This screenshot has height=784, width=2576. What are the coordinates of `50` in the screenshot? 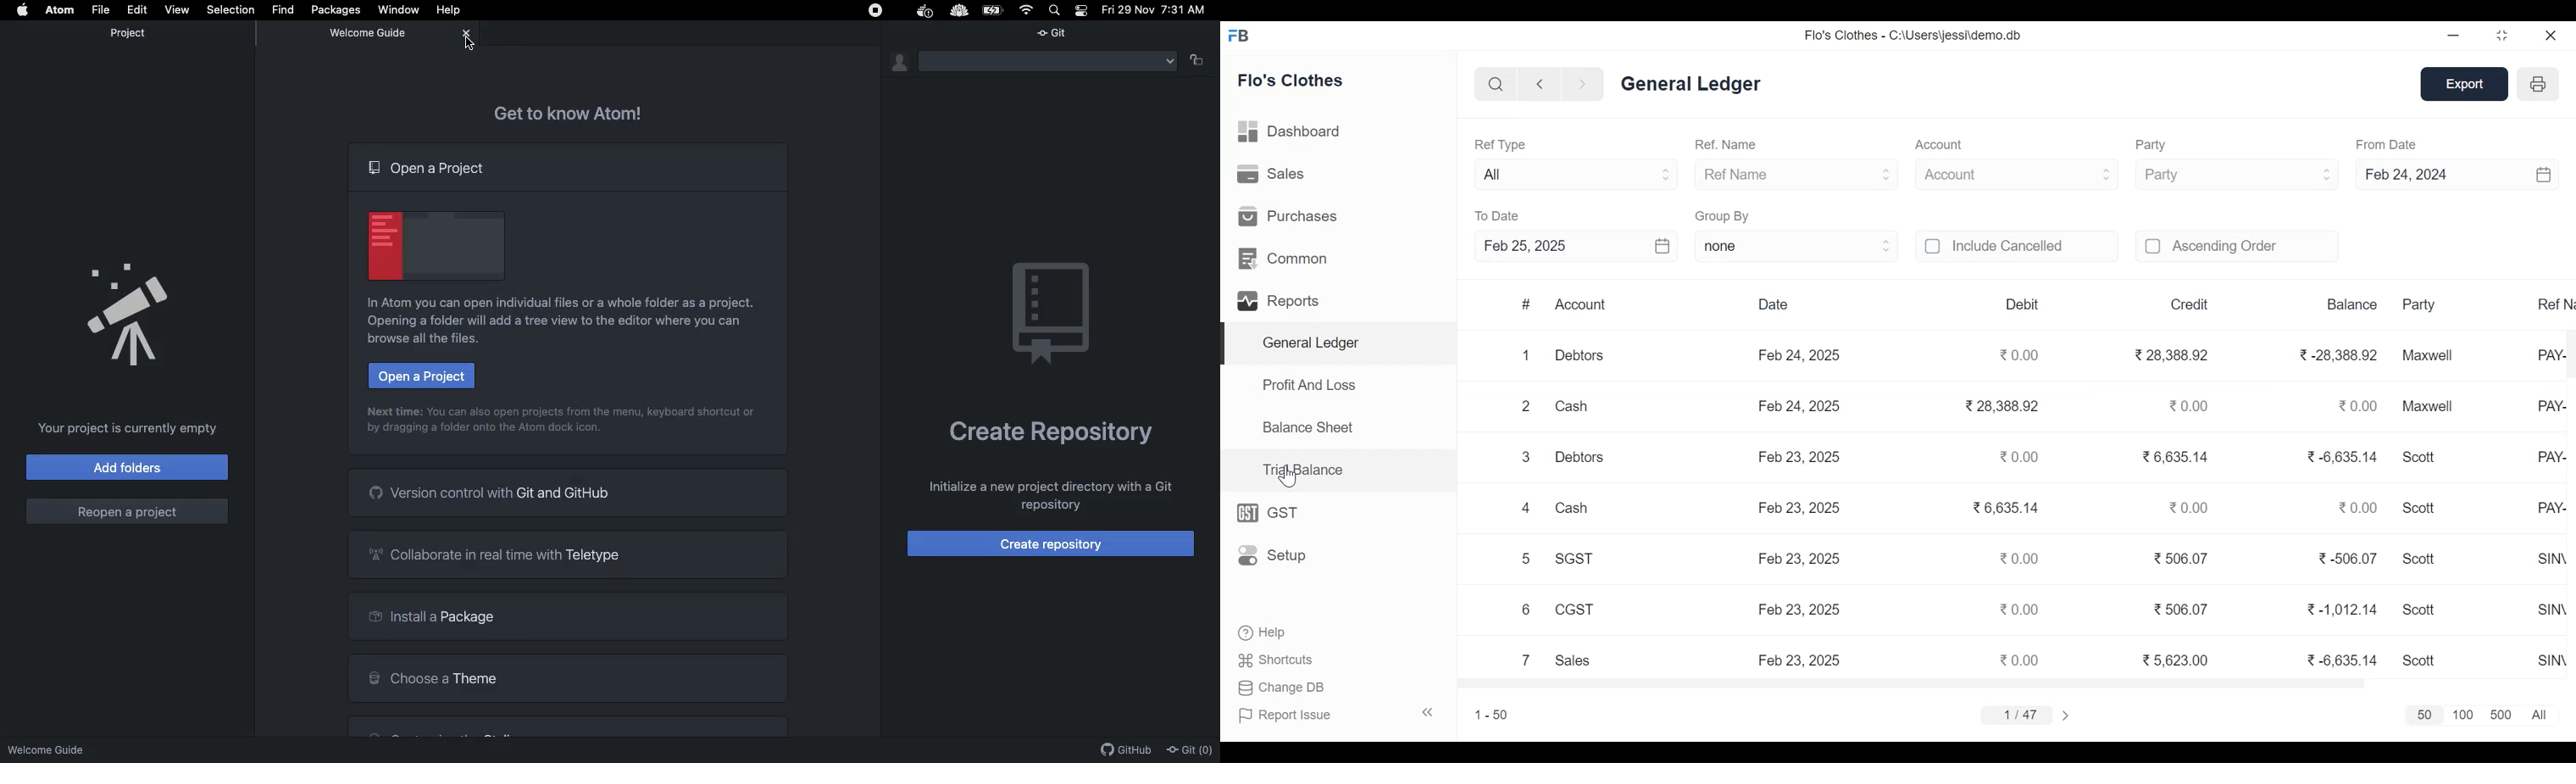 It's located at (2418, 715).